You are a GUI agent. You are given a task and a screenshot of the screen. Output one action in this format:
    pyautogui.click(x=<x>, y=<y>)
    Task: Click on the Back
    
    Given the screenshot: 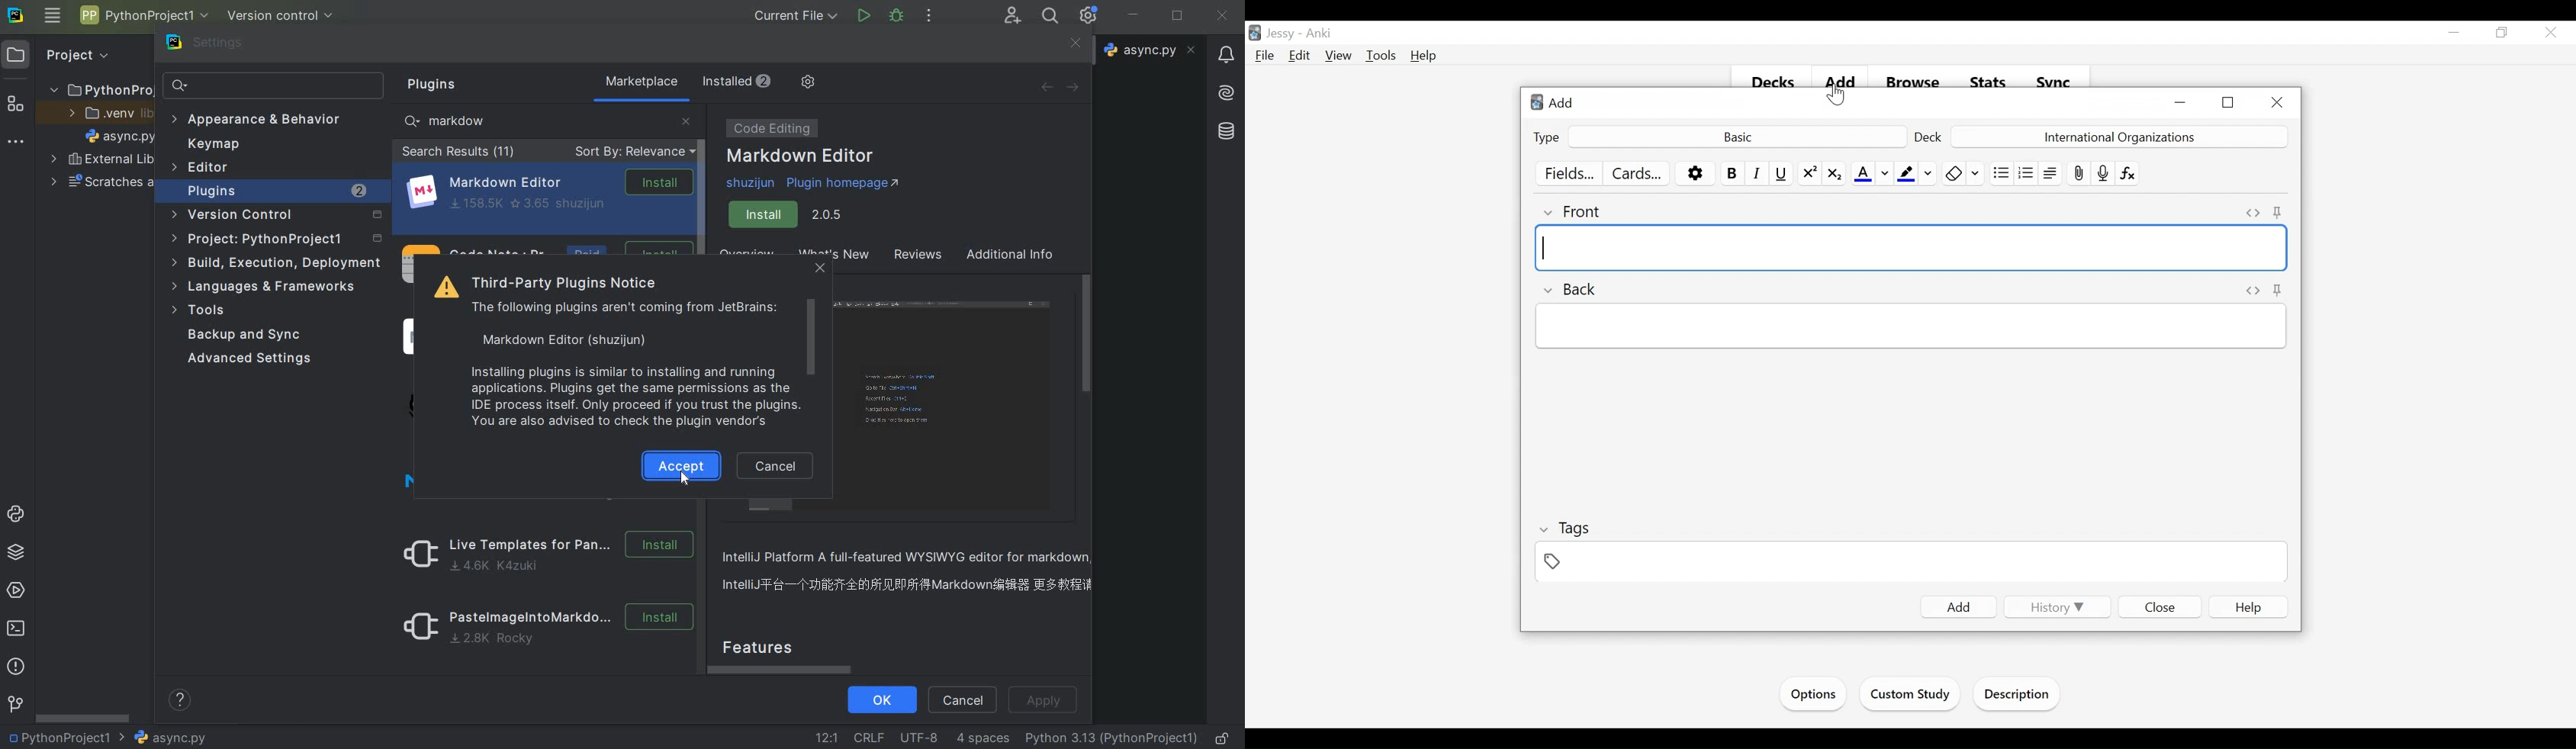 What is the action you would take?
    pyautogui.click(x=1571, y=290)
    